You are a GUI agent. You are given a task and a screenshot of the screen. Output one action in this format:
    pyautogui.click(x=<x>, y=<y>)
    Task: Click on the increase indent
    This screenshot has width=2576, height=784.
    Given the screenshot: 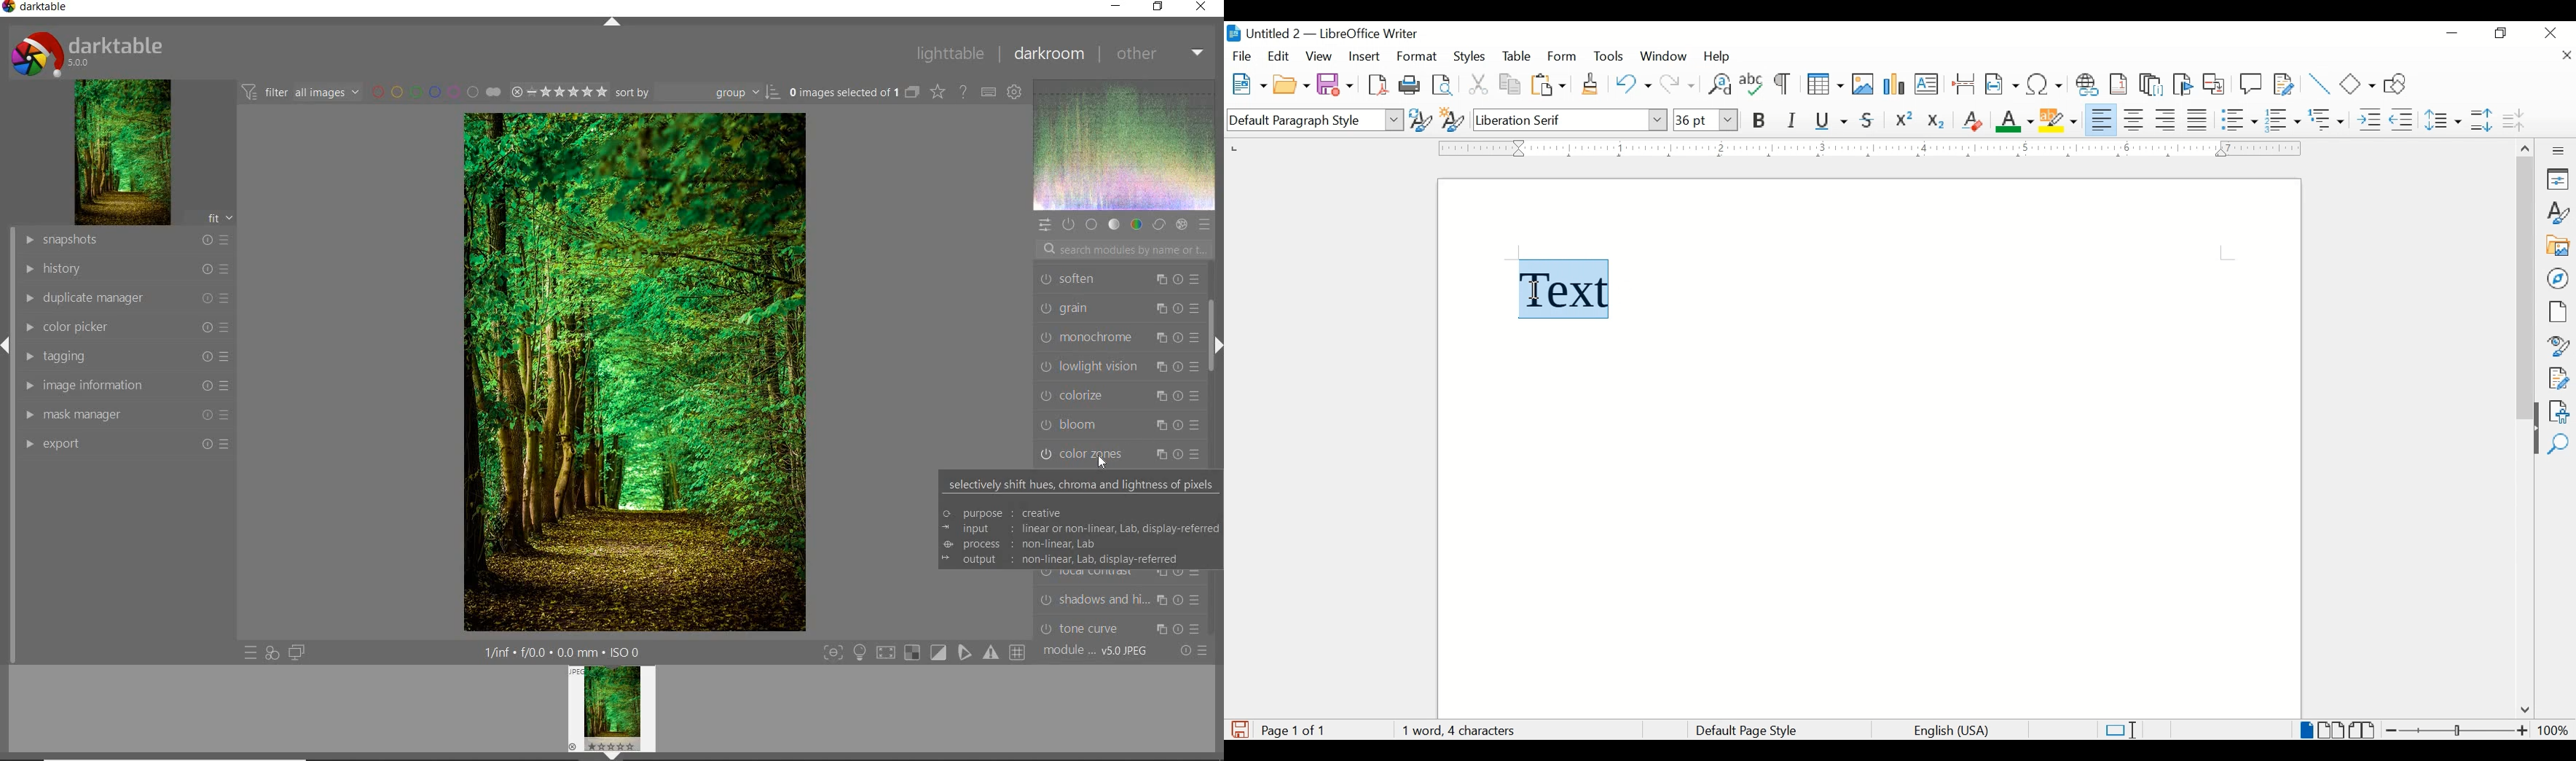 What is the action you would take?
    pyautogui.click(x=2369, y=120)
    